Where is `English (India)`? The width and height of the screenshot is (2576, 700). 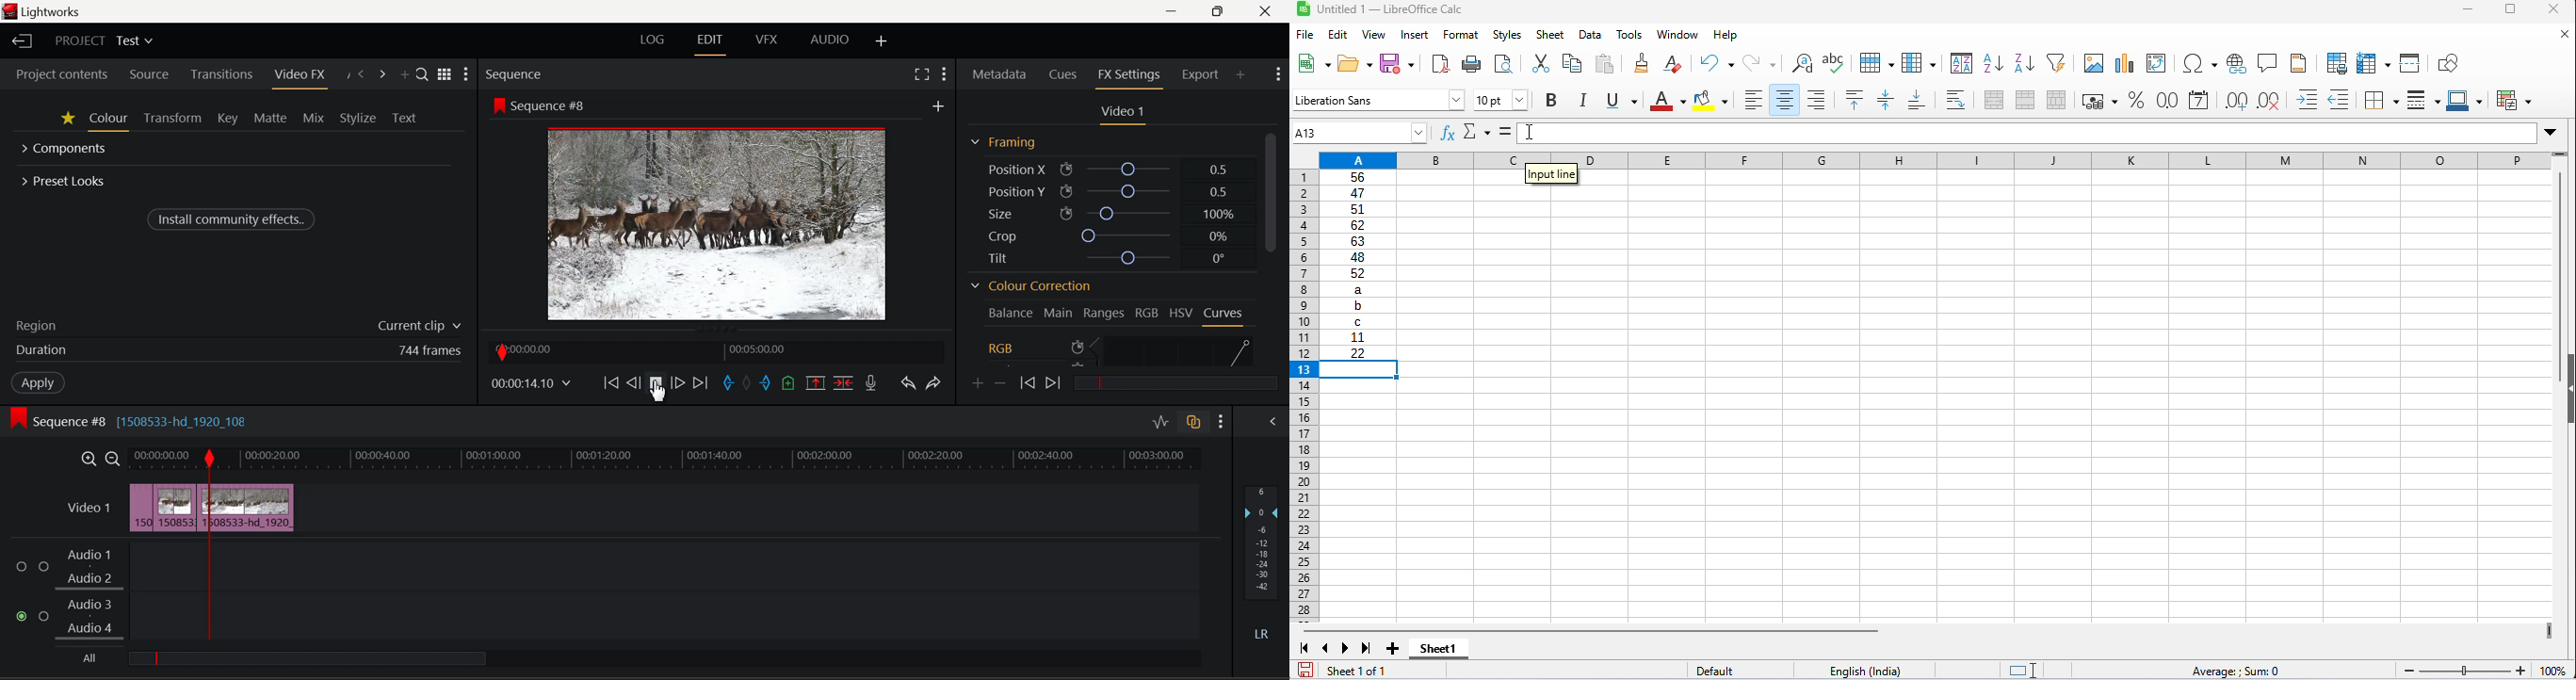
English (India) is located at coordinates (1865, 671).